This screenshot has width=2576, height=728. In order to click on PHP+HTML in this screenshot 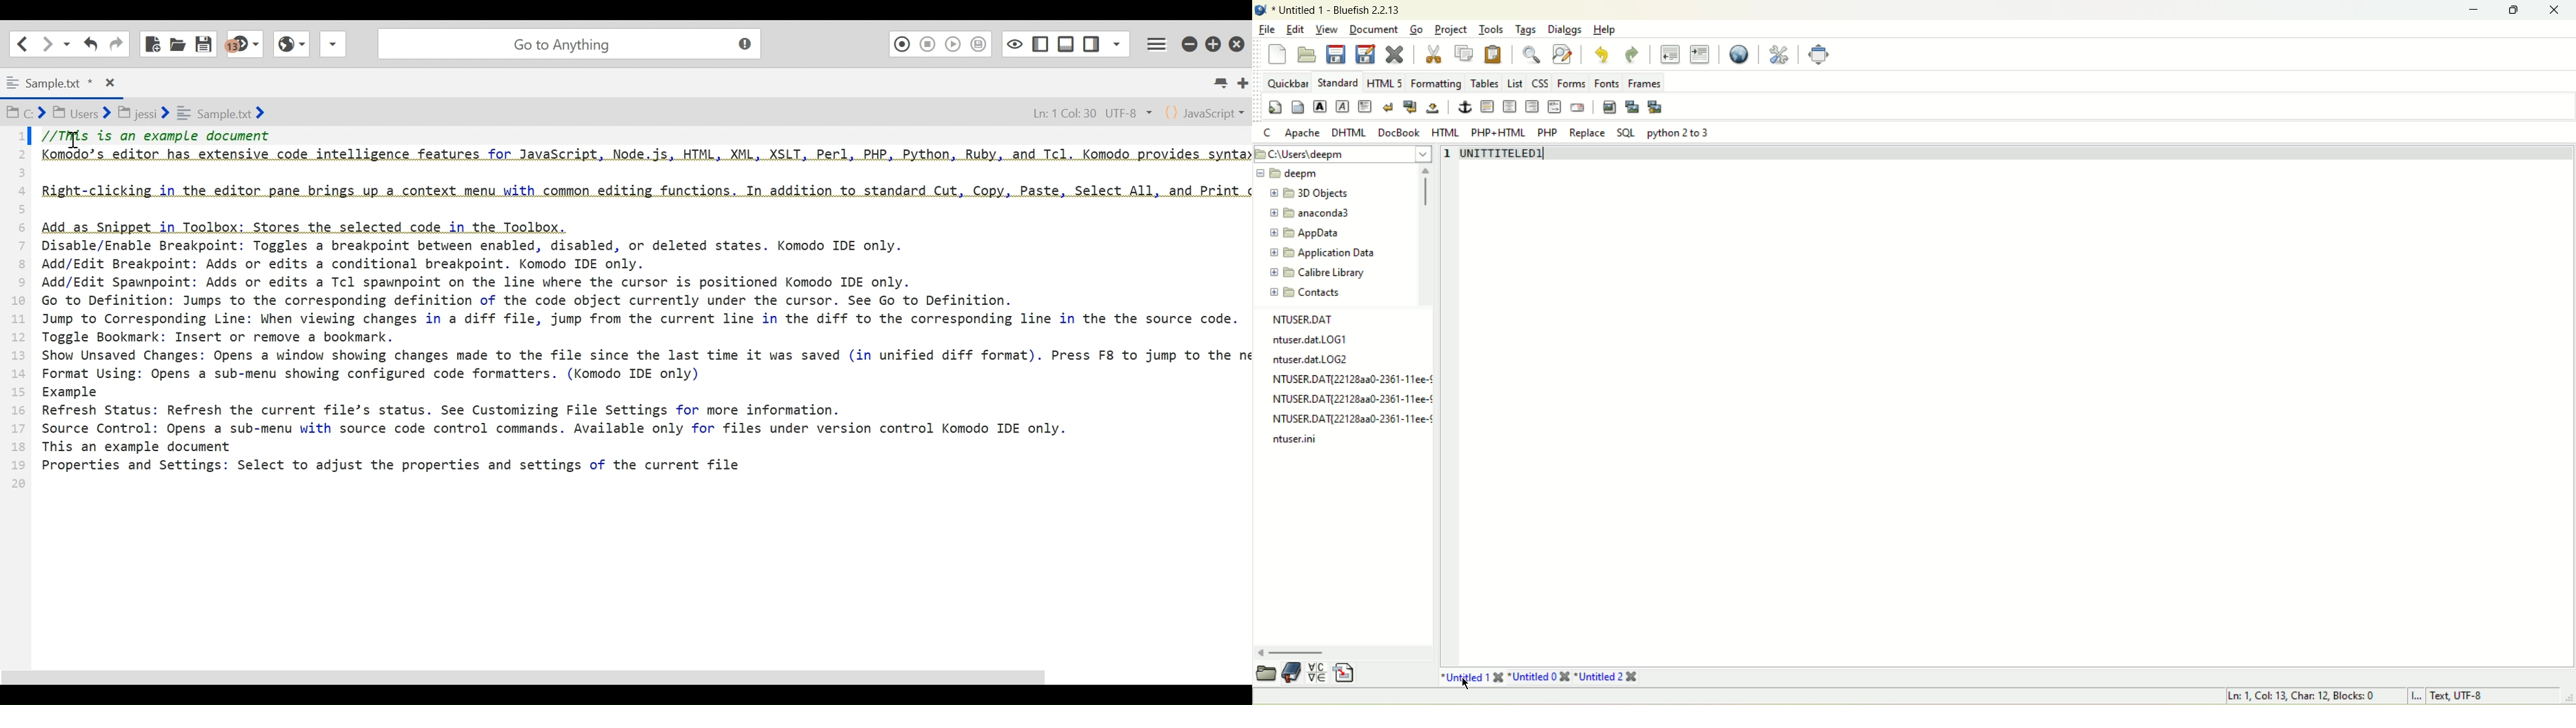, I will do `click(1496, 131)`.